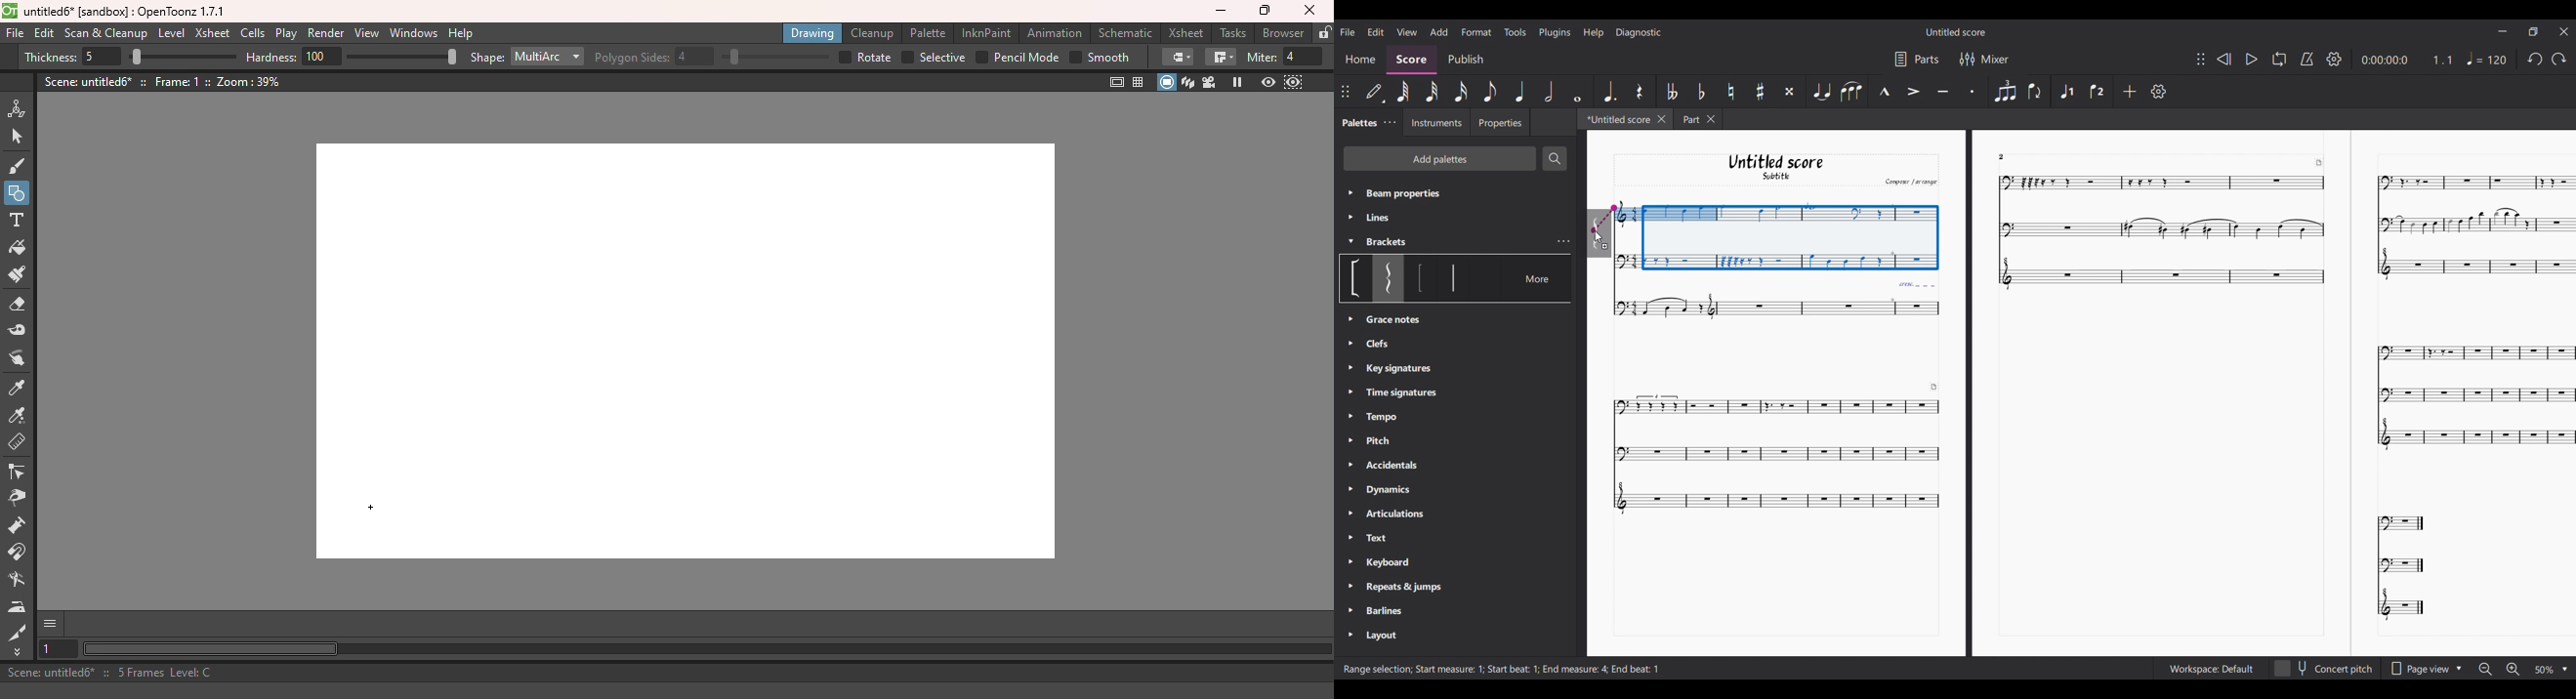  Describe the element at coordinates (1017, 59) in the screenshot. I see `Pencil mode` at that location.